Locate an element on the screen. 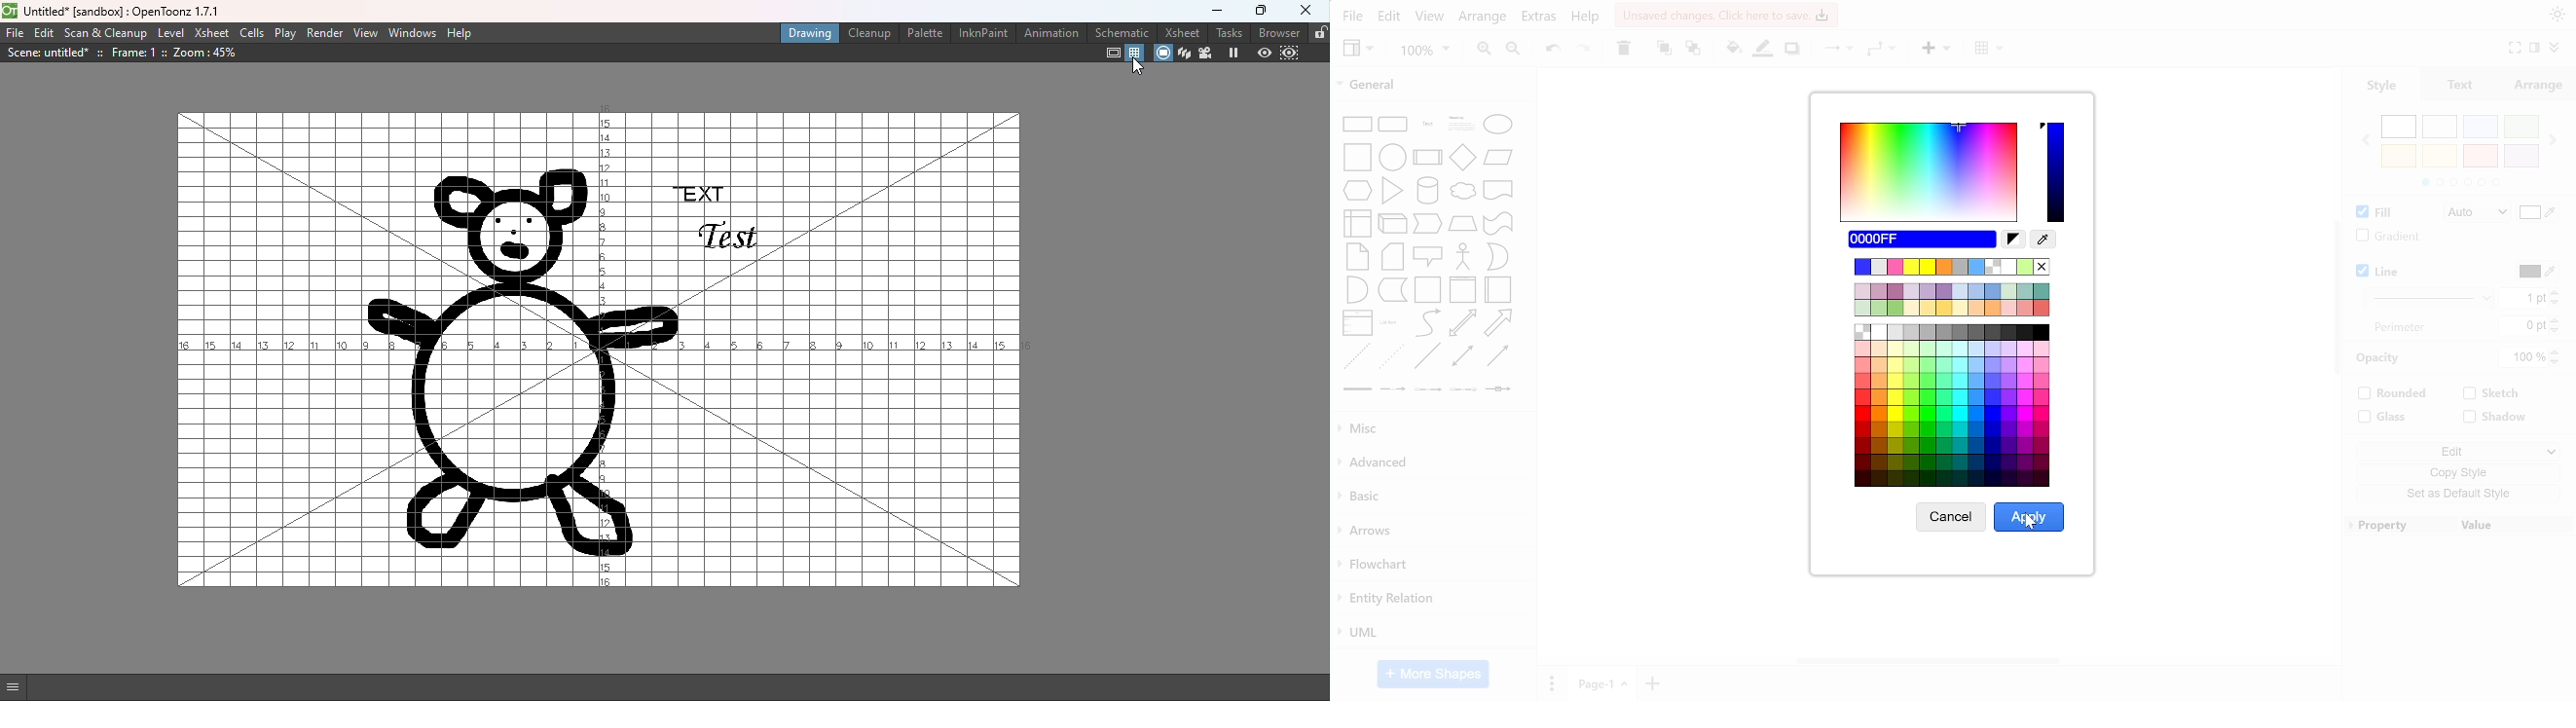 The image size is (2576, 728). text is located at coordinates (2400, 327).